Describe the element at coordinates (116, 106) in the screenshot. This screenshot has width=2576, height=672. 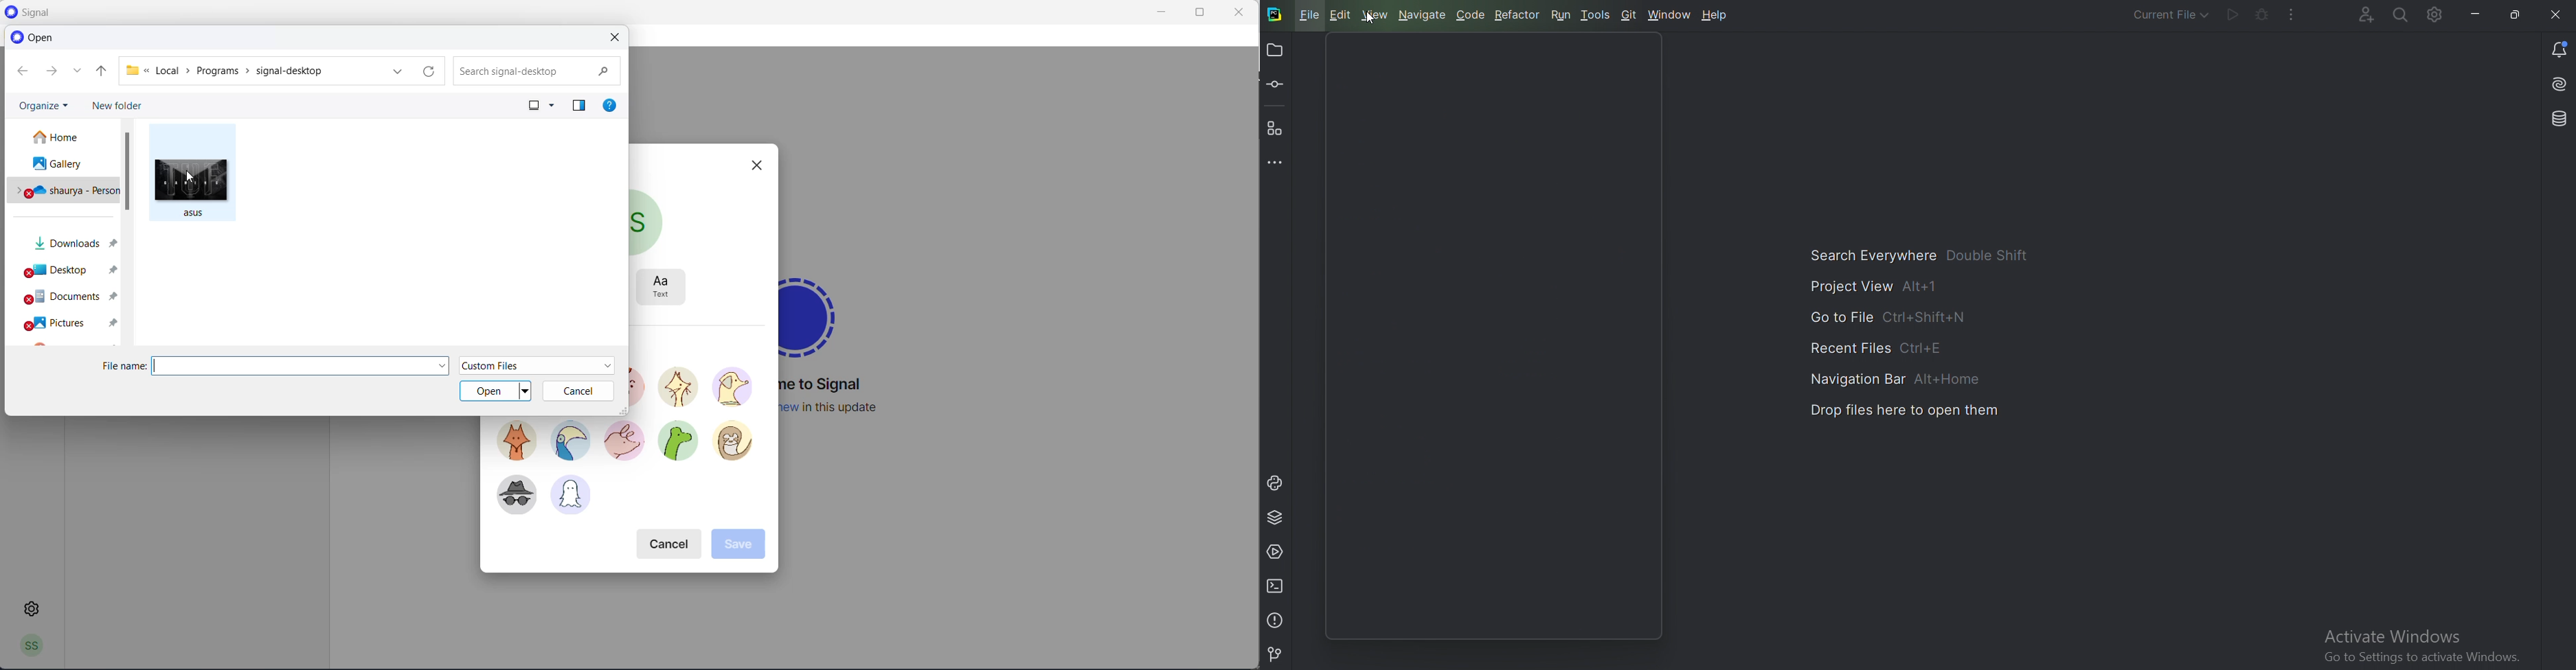
I see `new folder` at that location.